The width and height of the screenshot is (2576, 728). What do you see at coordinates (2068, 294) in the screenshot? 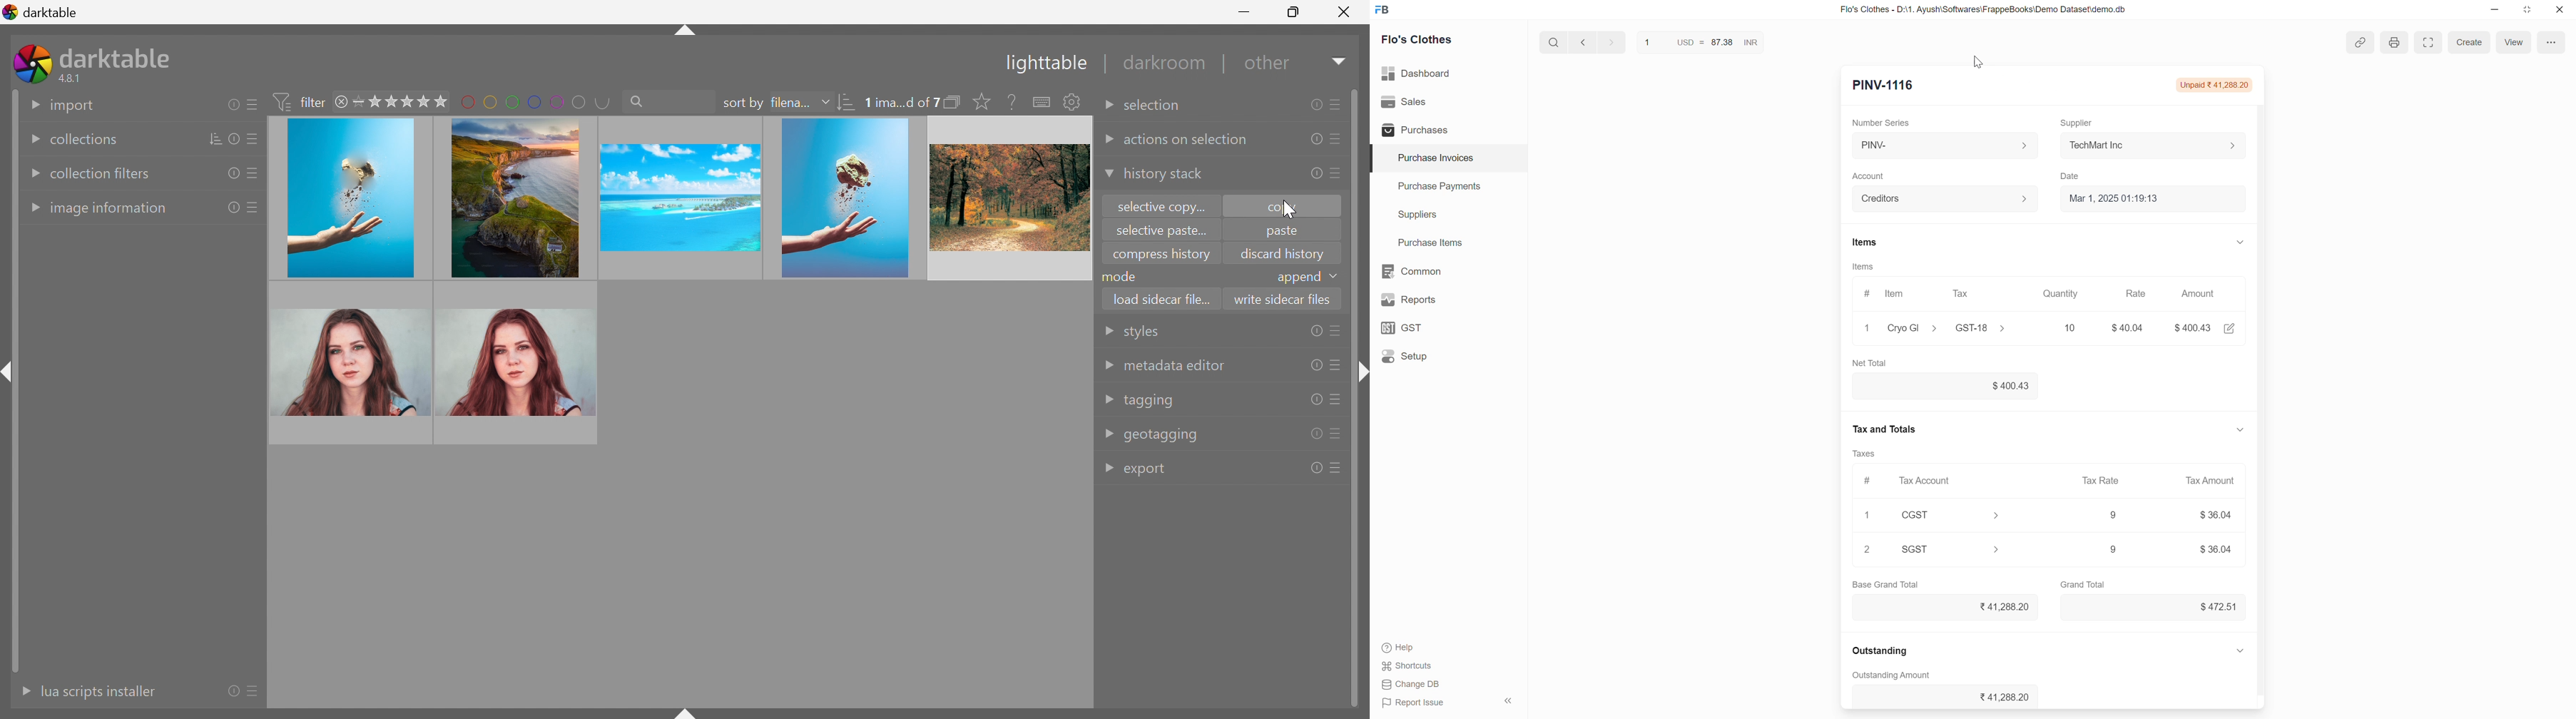
I see `Quantity` at bounding box center [2068, 294].